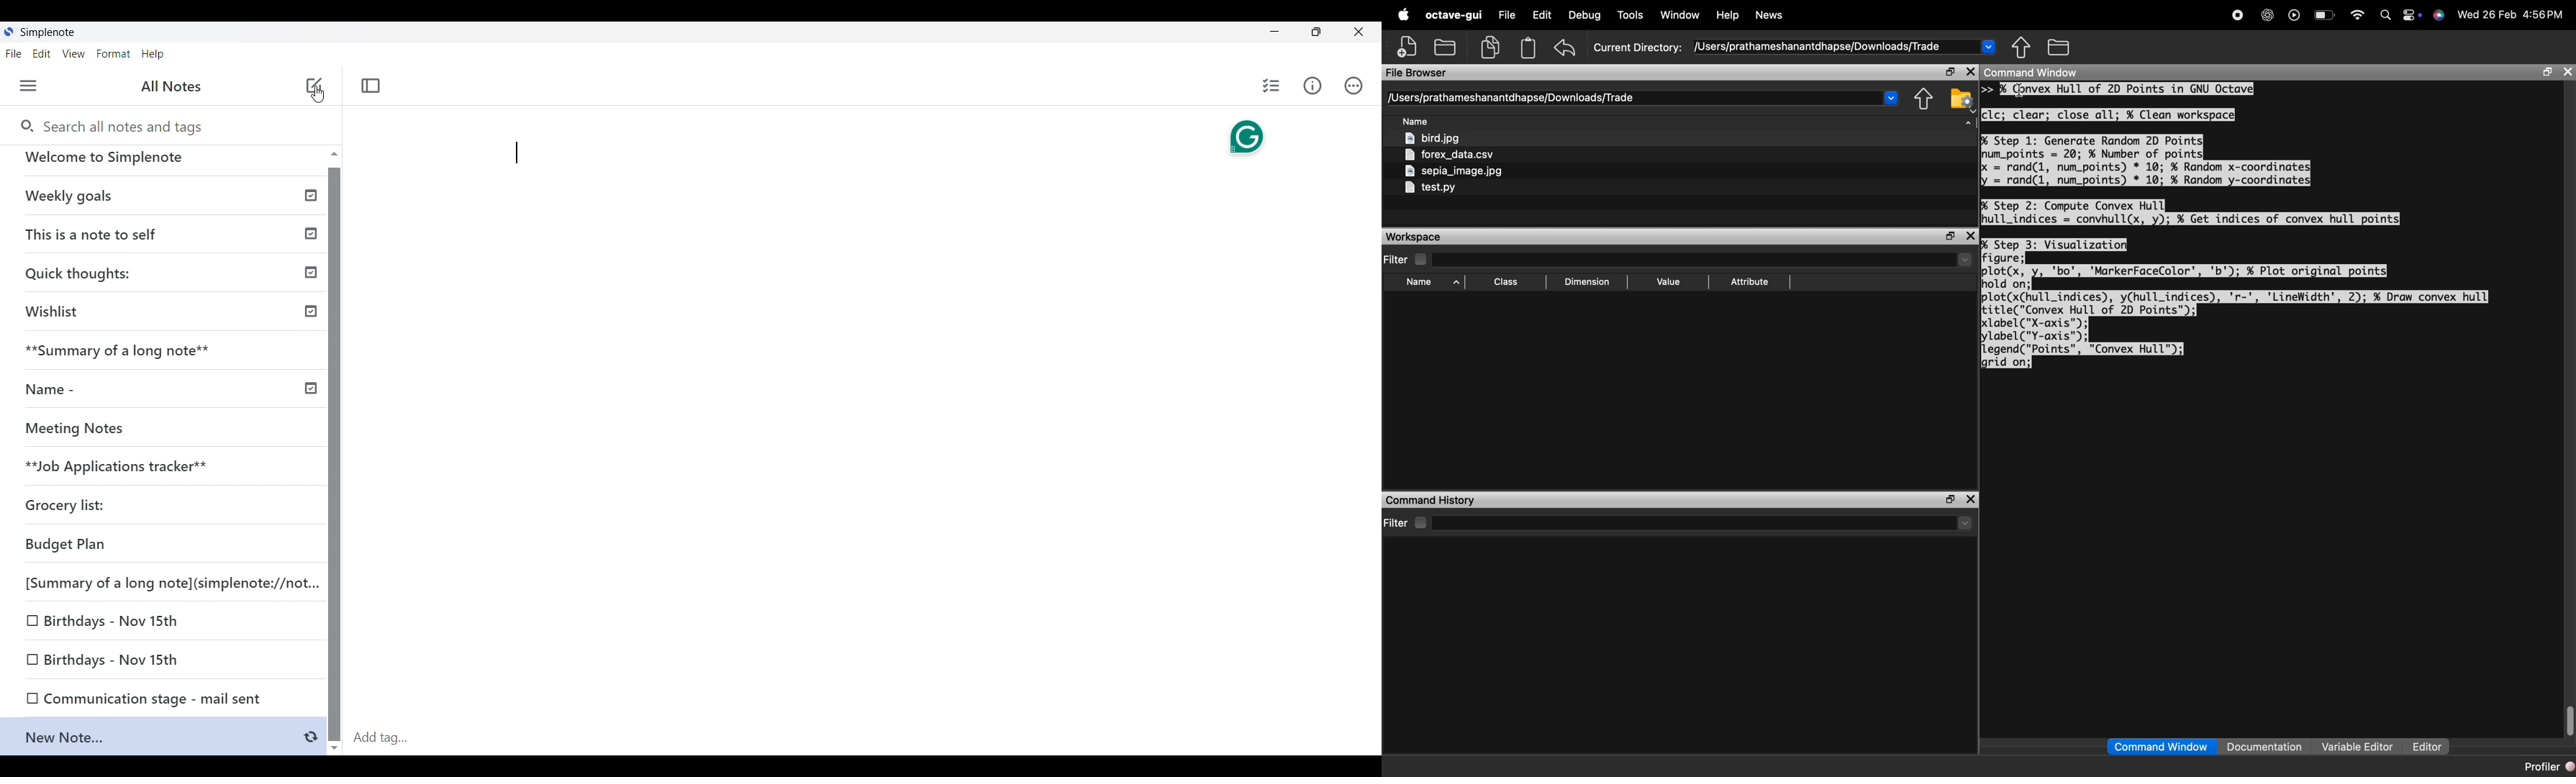 The height and width of the screenshot is (784, 2576). Describe the element at coordinates (153, 54) in the screenshot. I see `Help menu` at that location.